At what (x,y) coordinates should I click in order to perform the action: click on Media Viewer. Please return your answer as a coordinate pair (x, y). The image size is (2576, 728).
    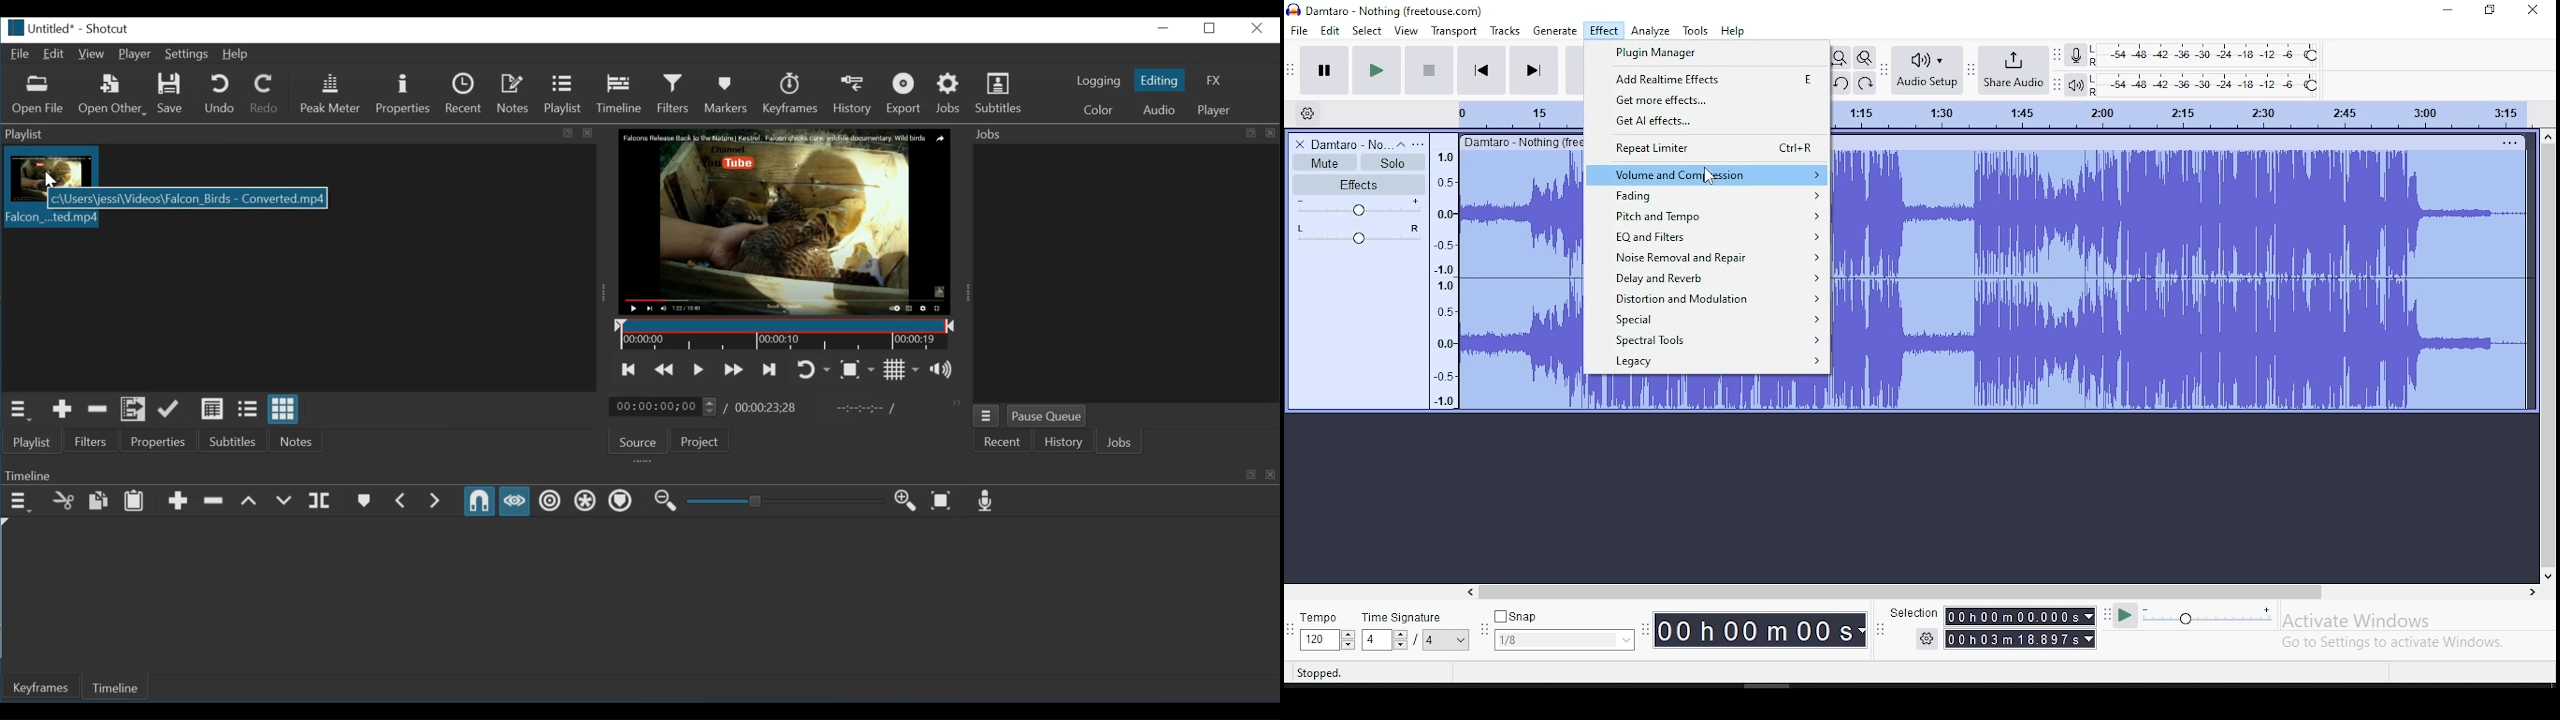
    Looking at the image, I should click on (786, 223).